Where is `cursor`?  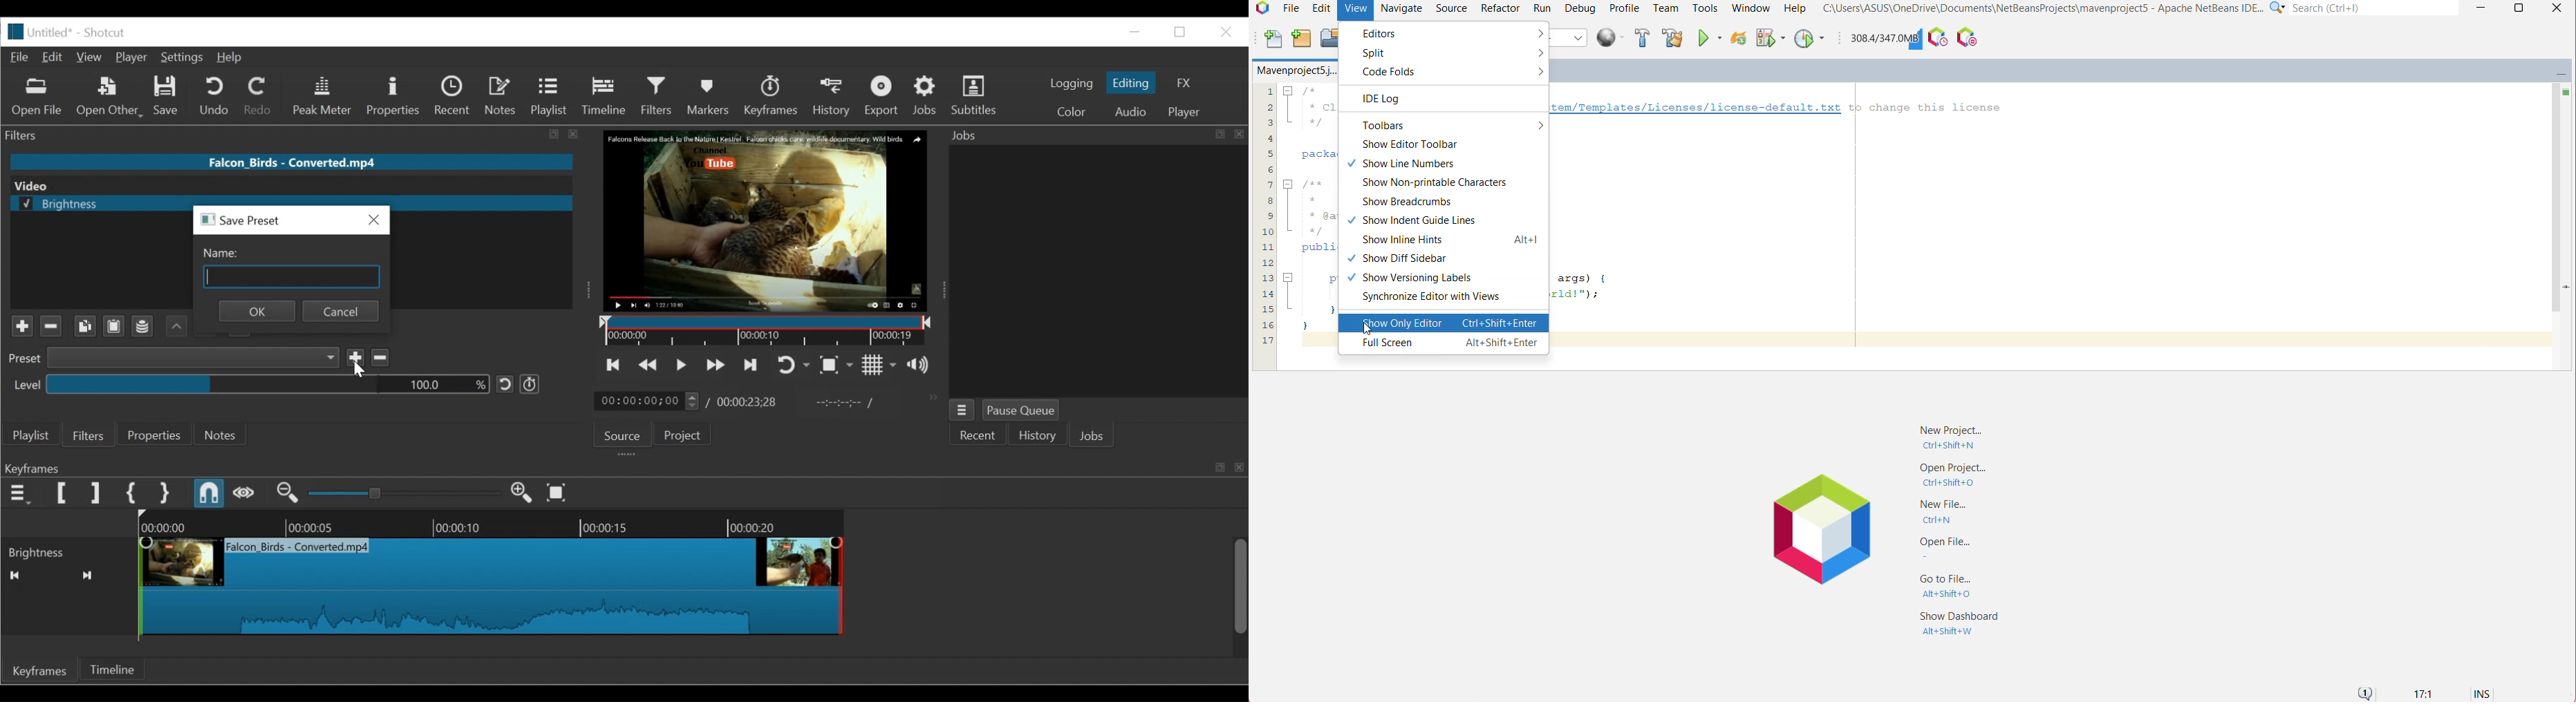 cursor is located at coordinates (1368, 328).